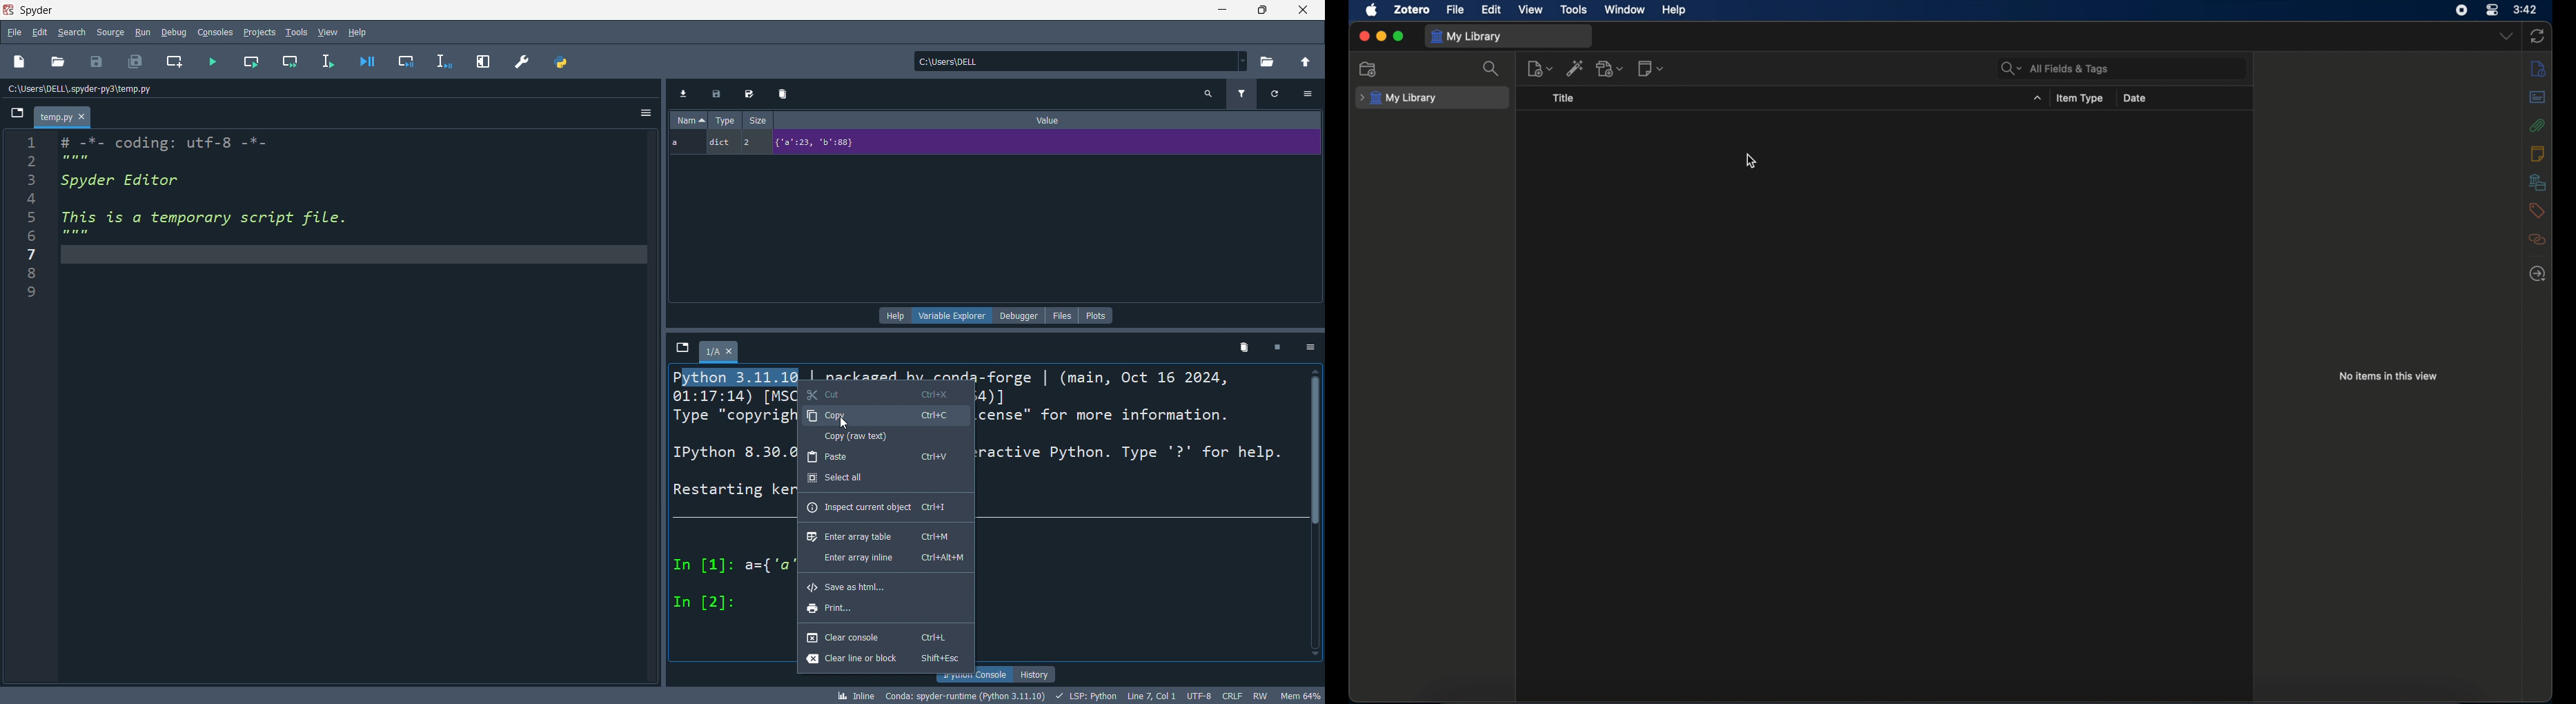 The image size is (2576, 728). I want to click on enter array inline, so click(884, 558).